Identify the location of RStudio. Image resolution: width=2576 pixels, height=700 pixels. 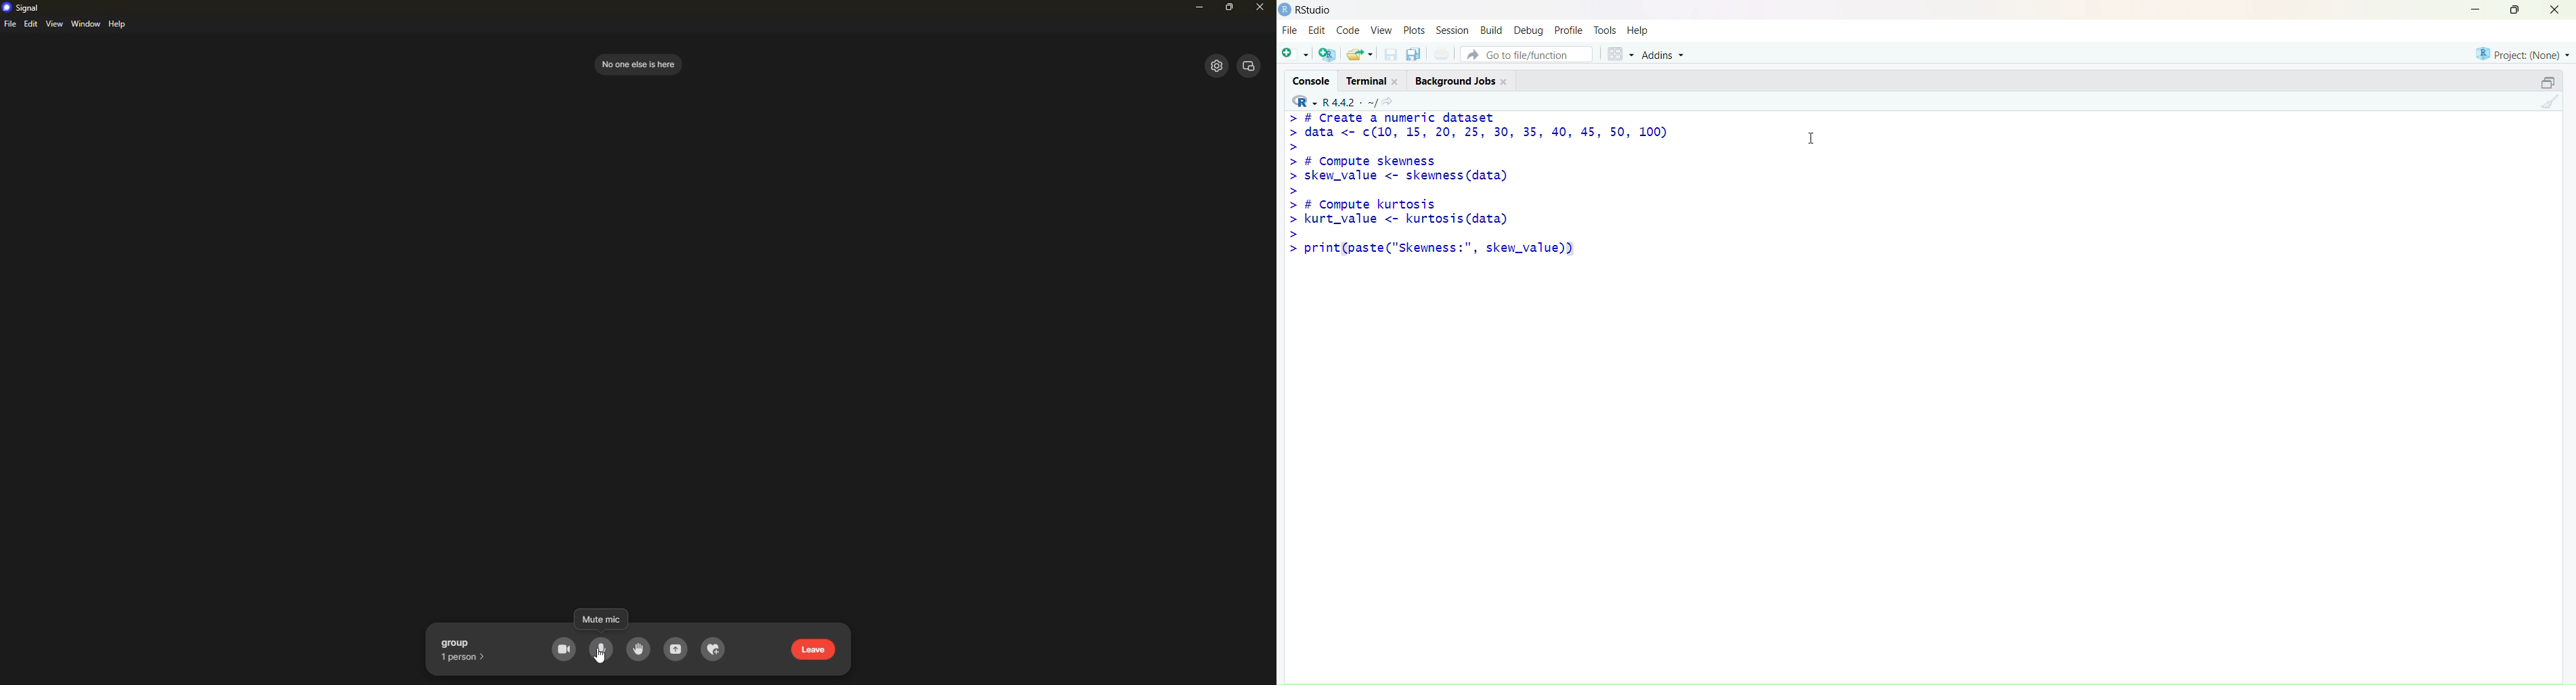
(1305, 10).